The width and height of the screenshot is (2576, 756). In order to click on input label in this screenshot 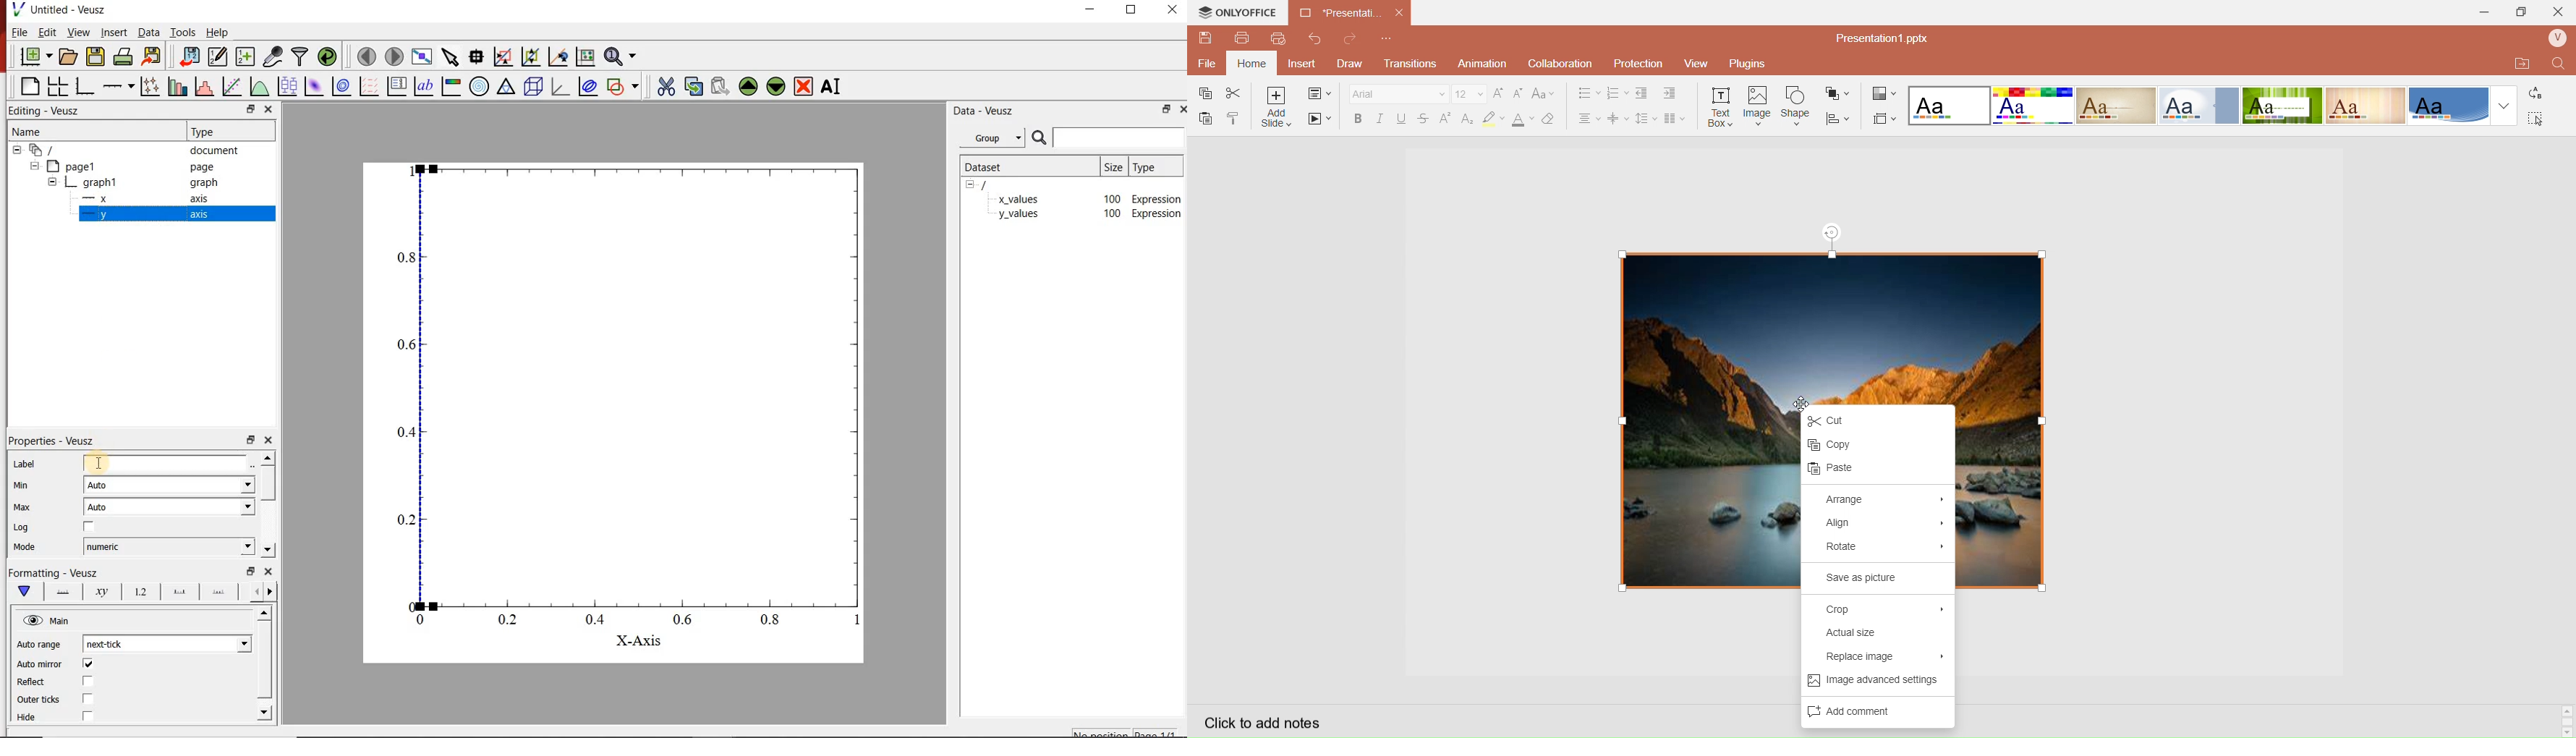, I will do `click(165, 463)`.